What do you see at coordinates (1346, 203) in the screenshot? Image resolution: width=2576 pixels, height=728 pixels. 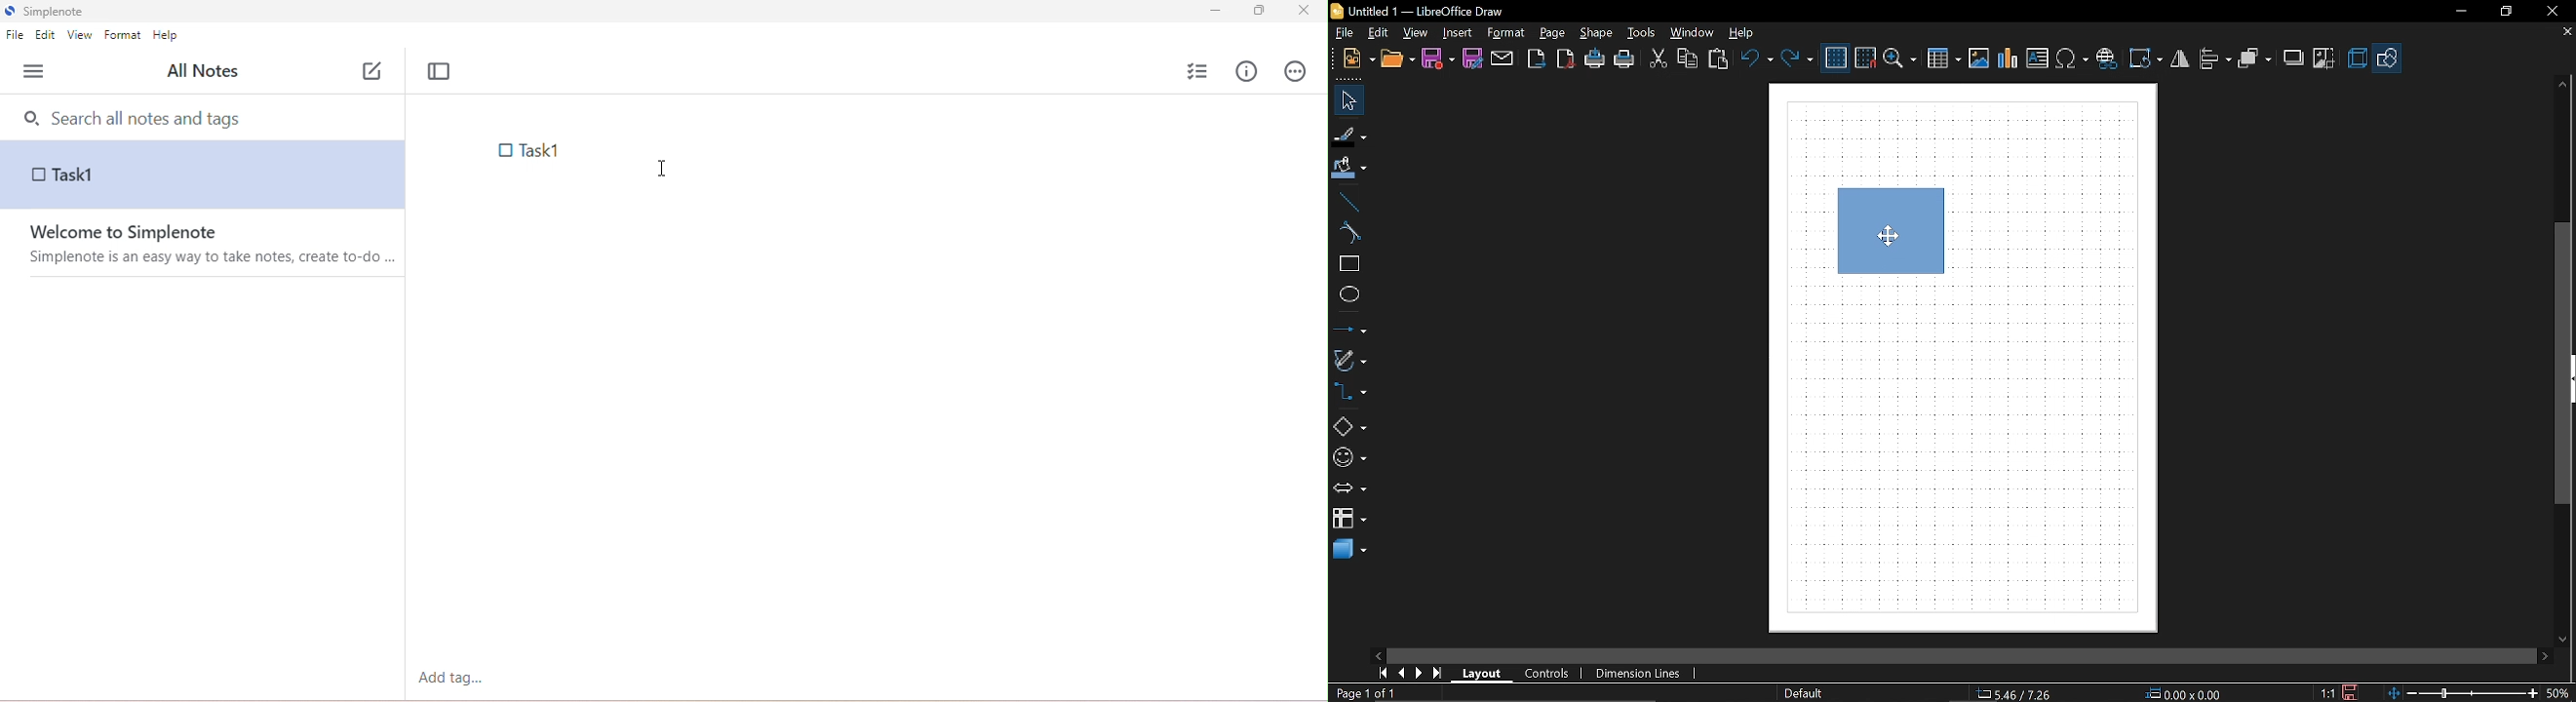 I see `Line` at bounding box center [1346, 203].